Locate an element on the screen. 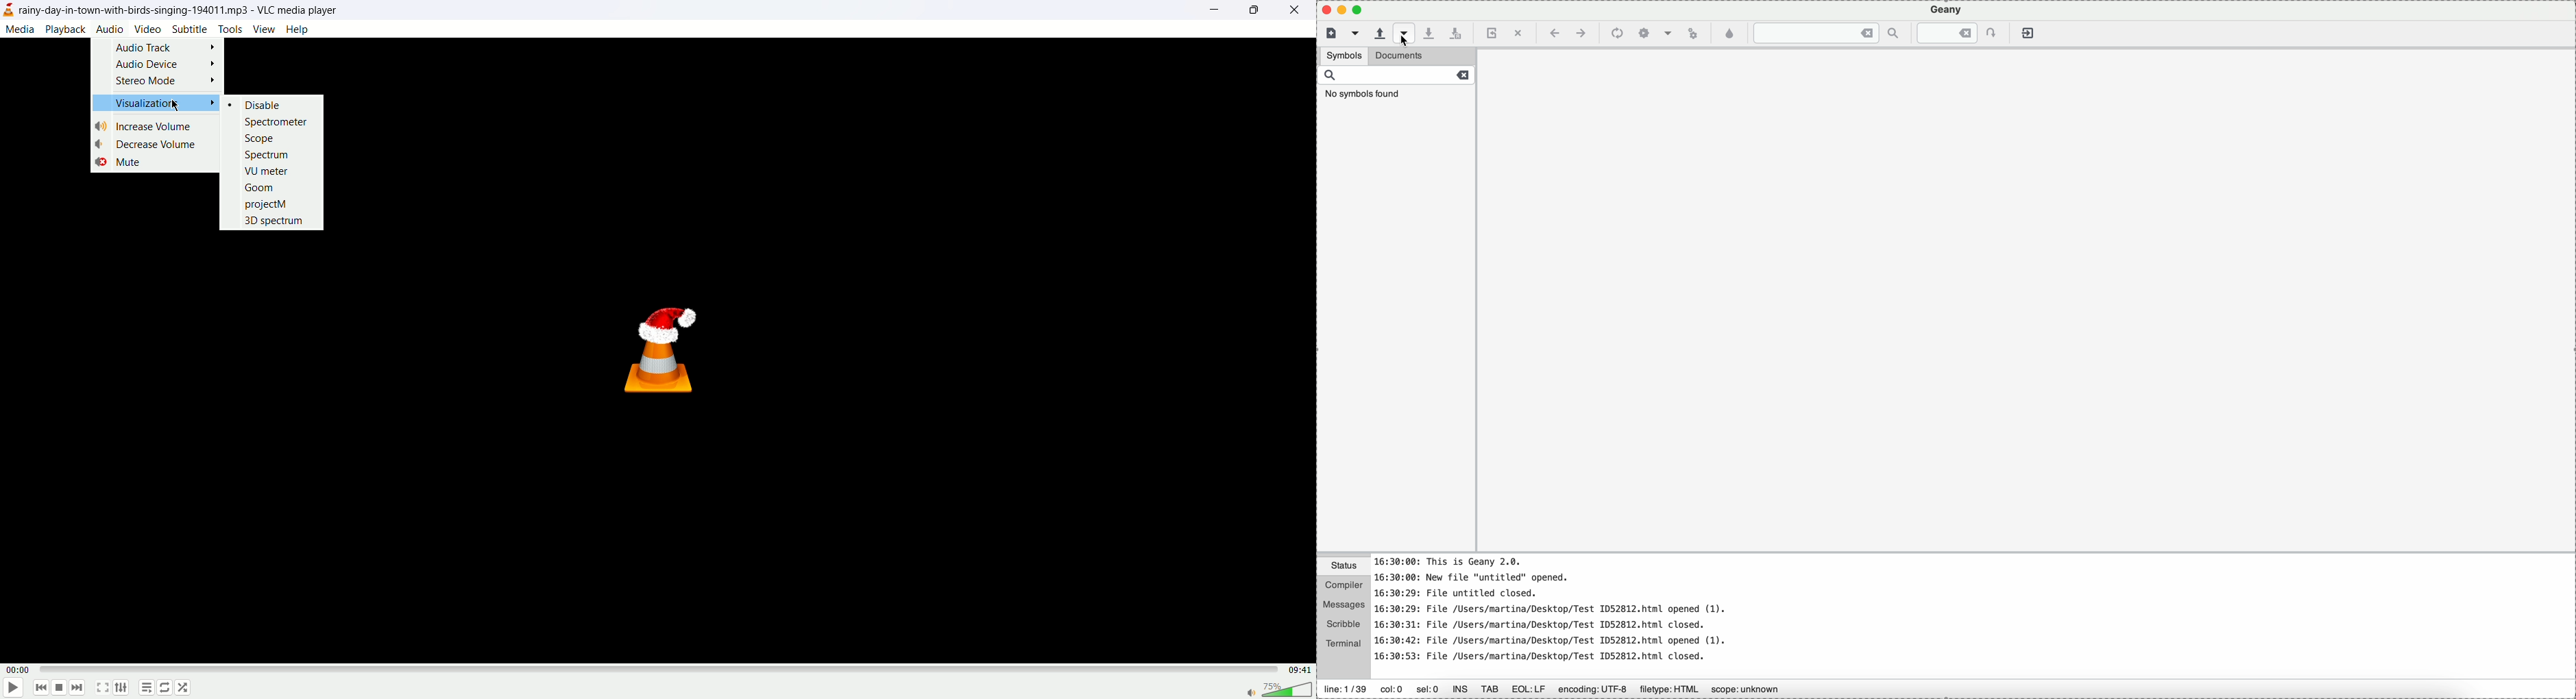 The width and height of the screenshot is (2576, 700). save all open files is located at coordinates (1458, 32).